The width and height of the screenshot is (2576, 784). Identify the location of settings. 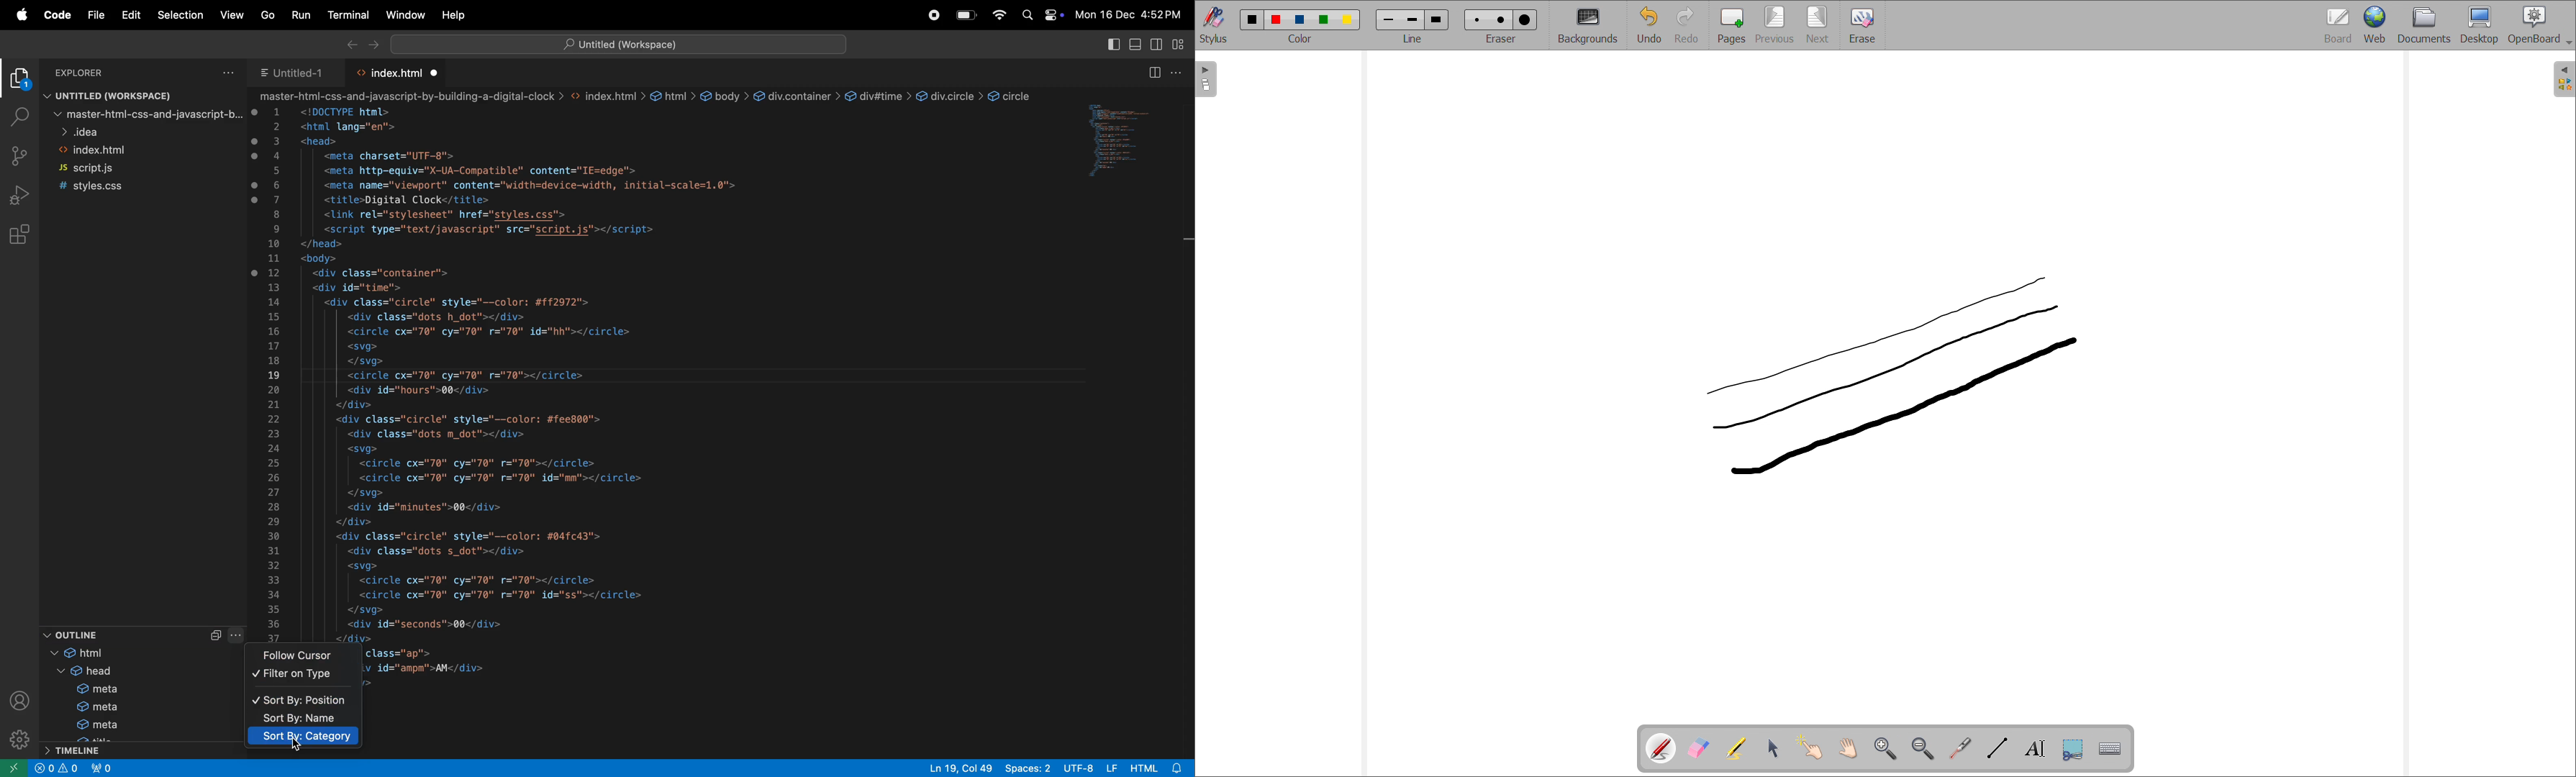
(18, 737).